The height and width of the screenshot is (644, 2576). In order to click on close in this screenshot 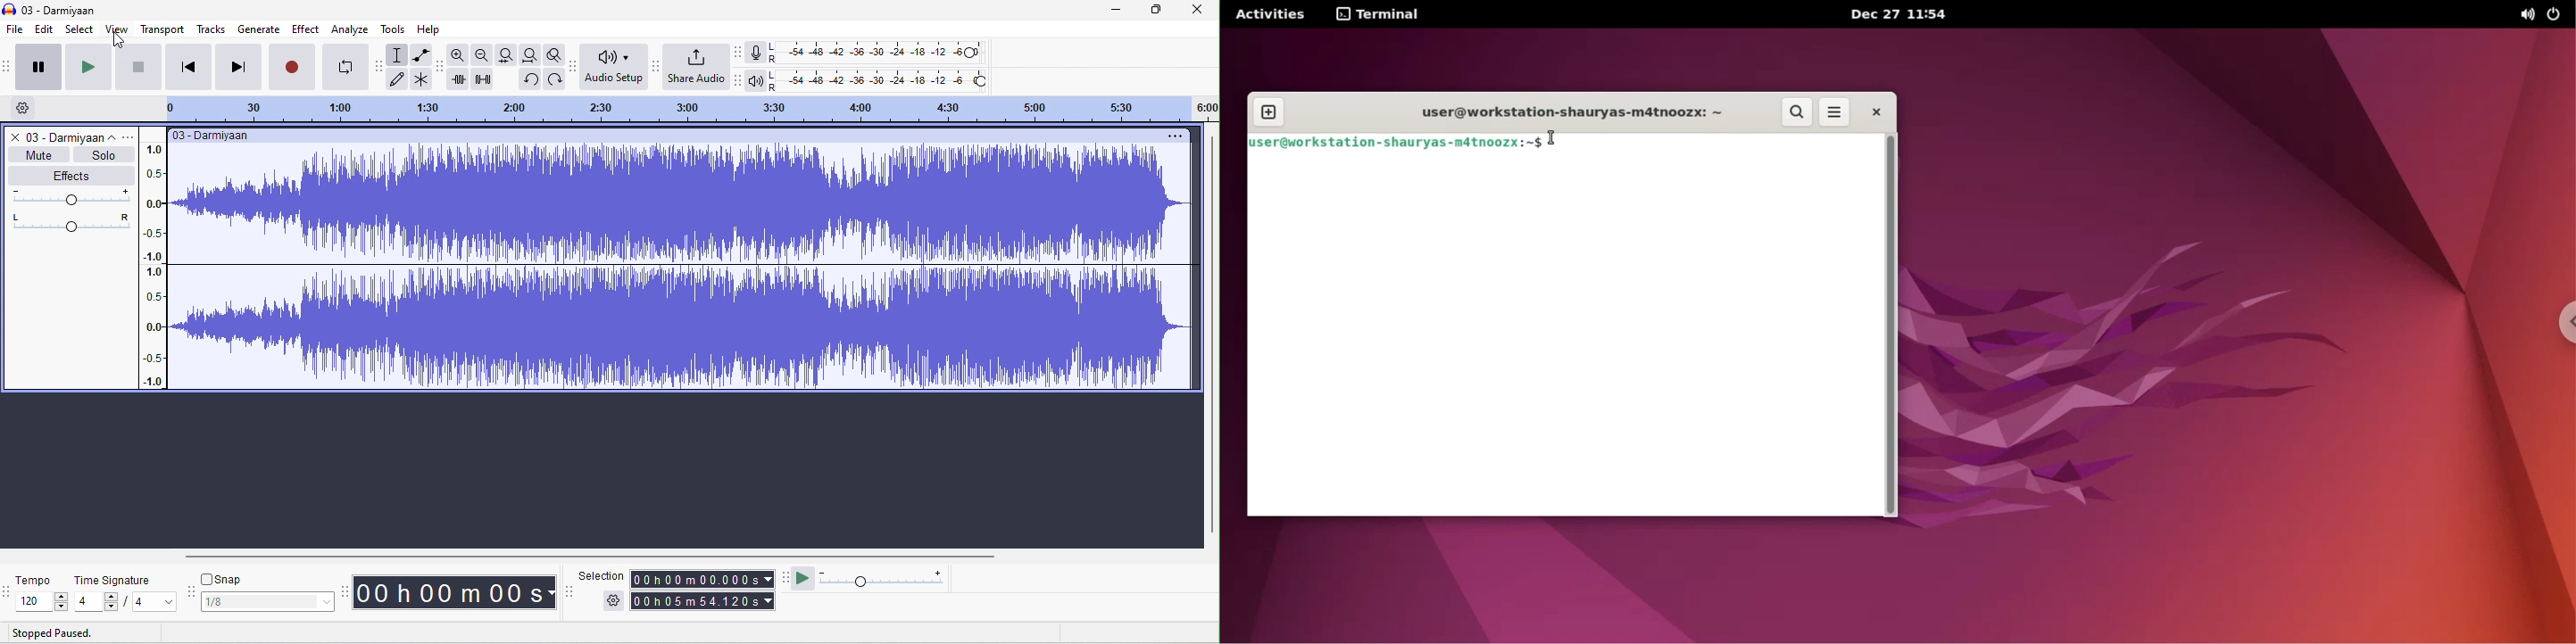, I will do `click(1197, 11)`.